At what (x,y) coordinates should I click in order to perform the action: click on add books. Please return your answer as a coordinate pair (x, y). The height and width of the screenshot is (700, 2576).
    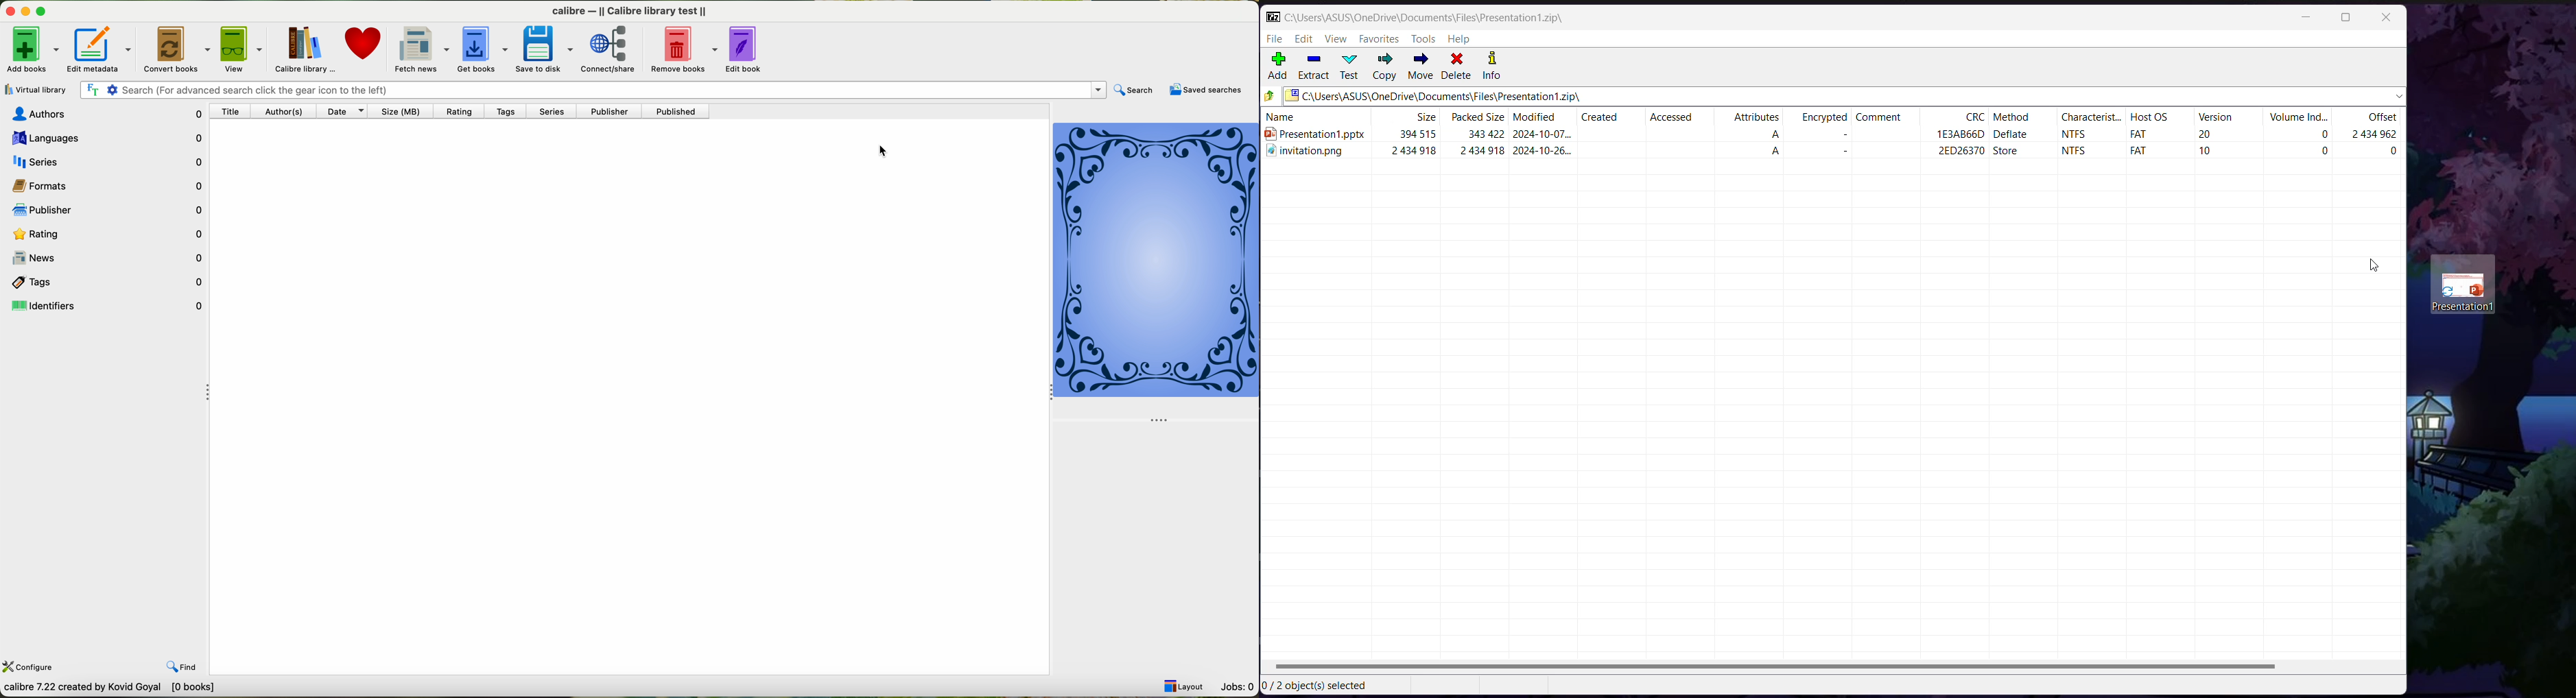
    Looking at the image, I should click on (31, 52).